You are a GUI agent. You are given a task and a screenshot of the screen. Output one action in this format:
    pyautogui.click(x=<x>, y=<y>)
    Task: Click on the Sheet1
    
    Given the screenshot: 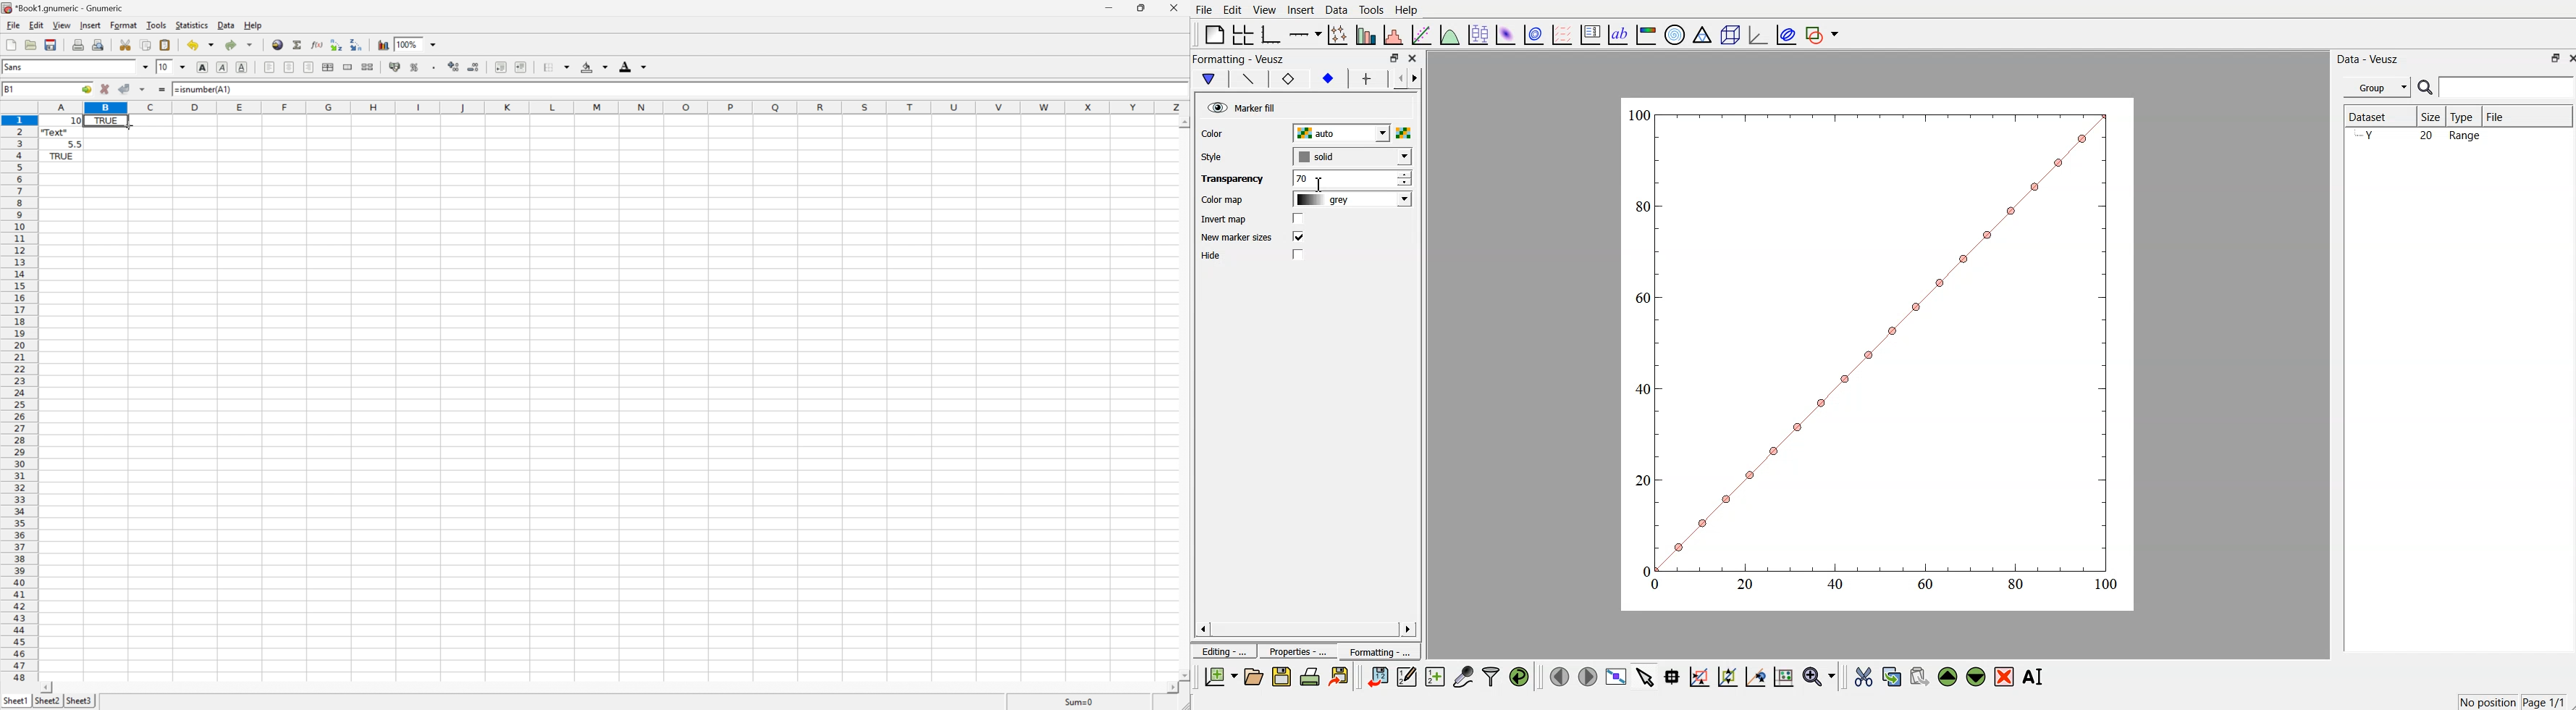 What is the action you would take?
    pyautogui.click(x=14, y=701)
    